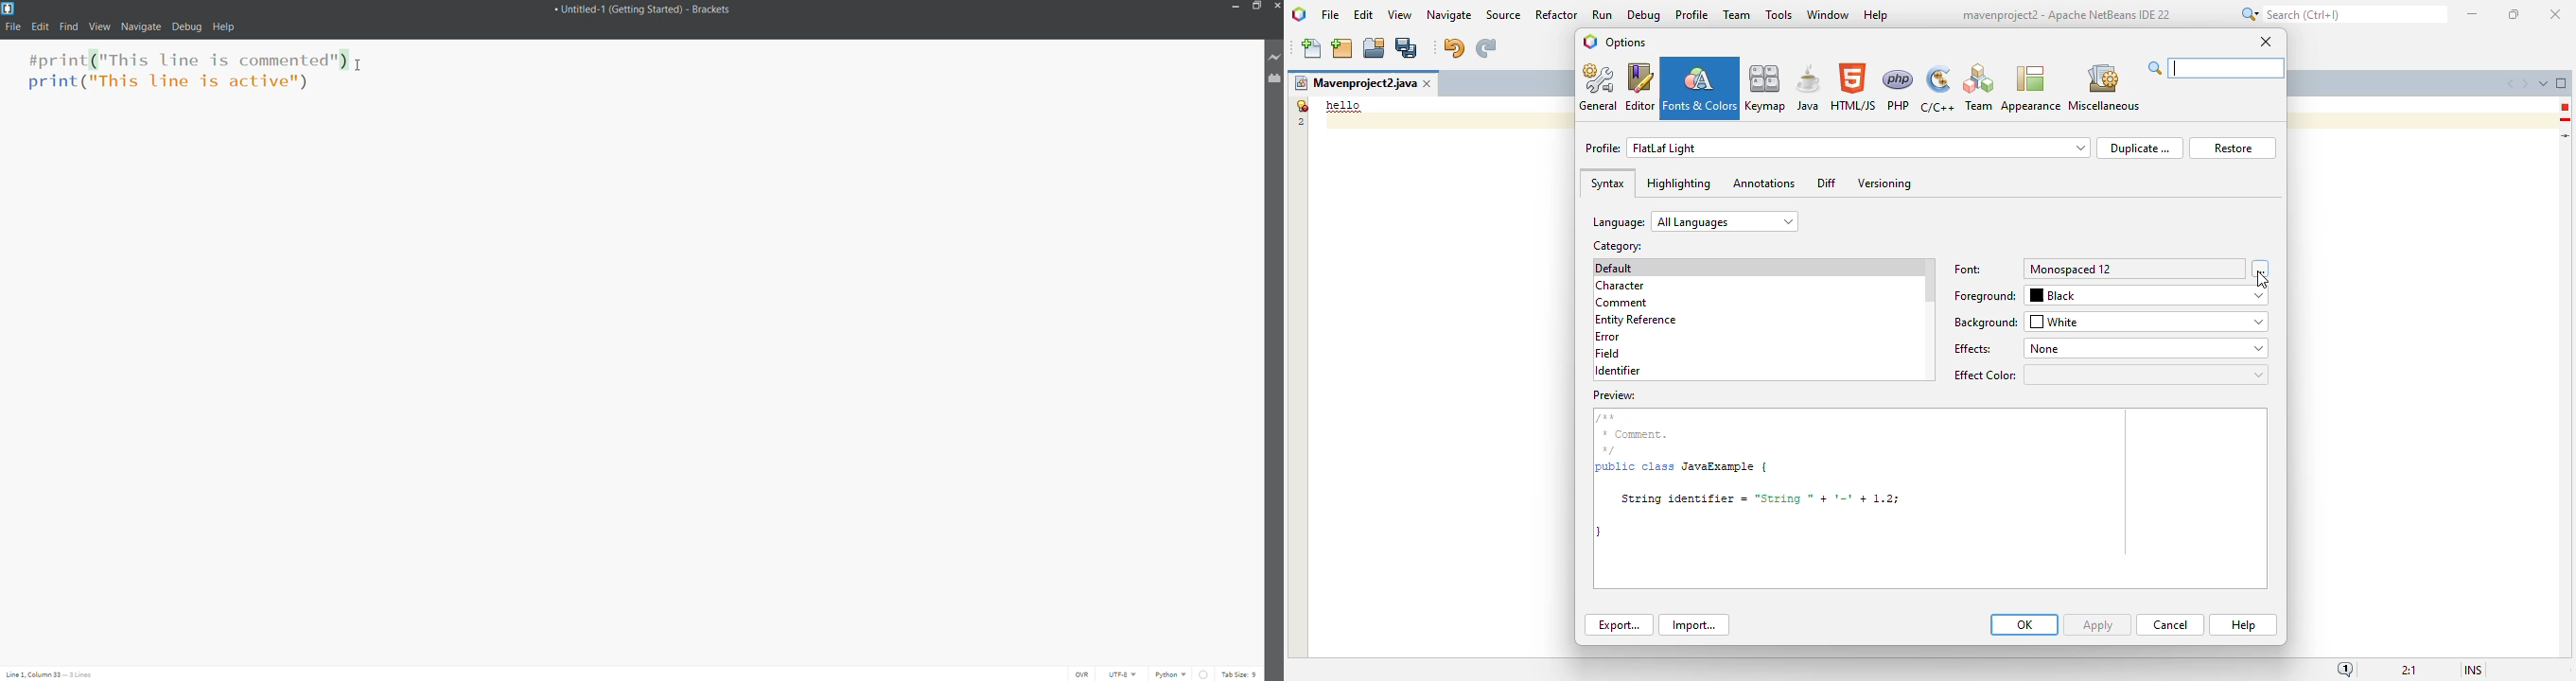 The width and height of the screenshot is (2576, 700). Describe the element at coordinates (1603, 14) in the screenshot. I see `run` at that location.